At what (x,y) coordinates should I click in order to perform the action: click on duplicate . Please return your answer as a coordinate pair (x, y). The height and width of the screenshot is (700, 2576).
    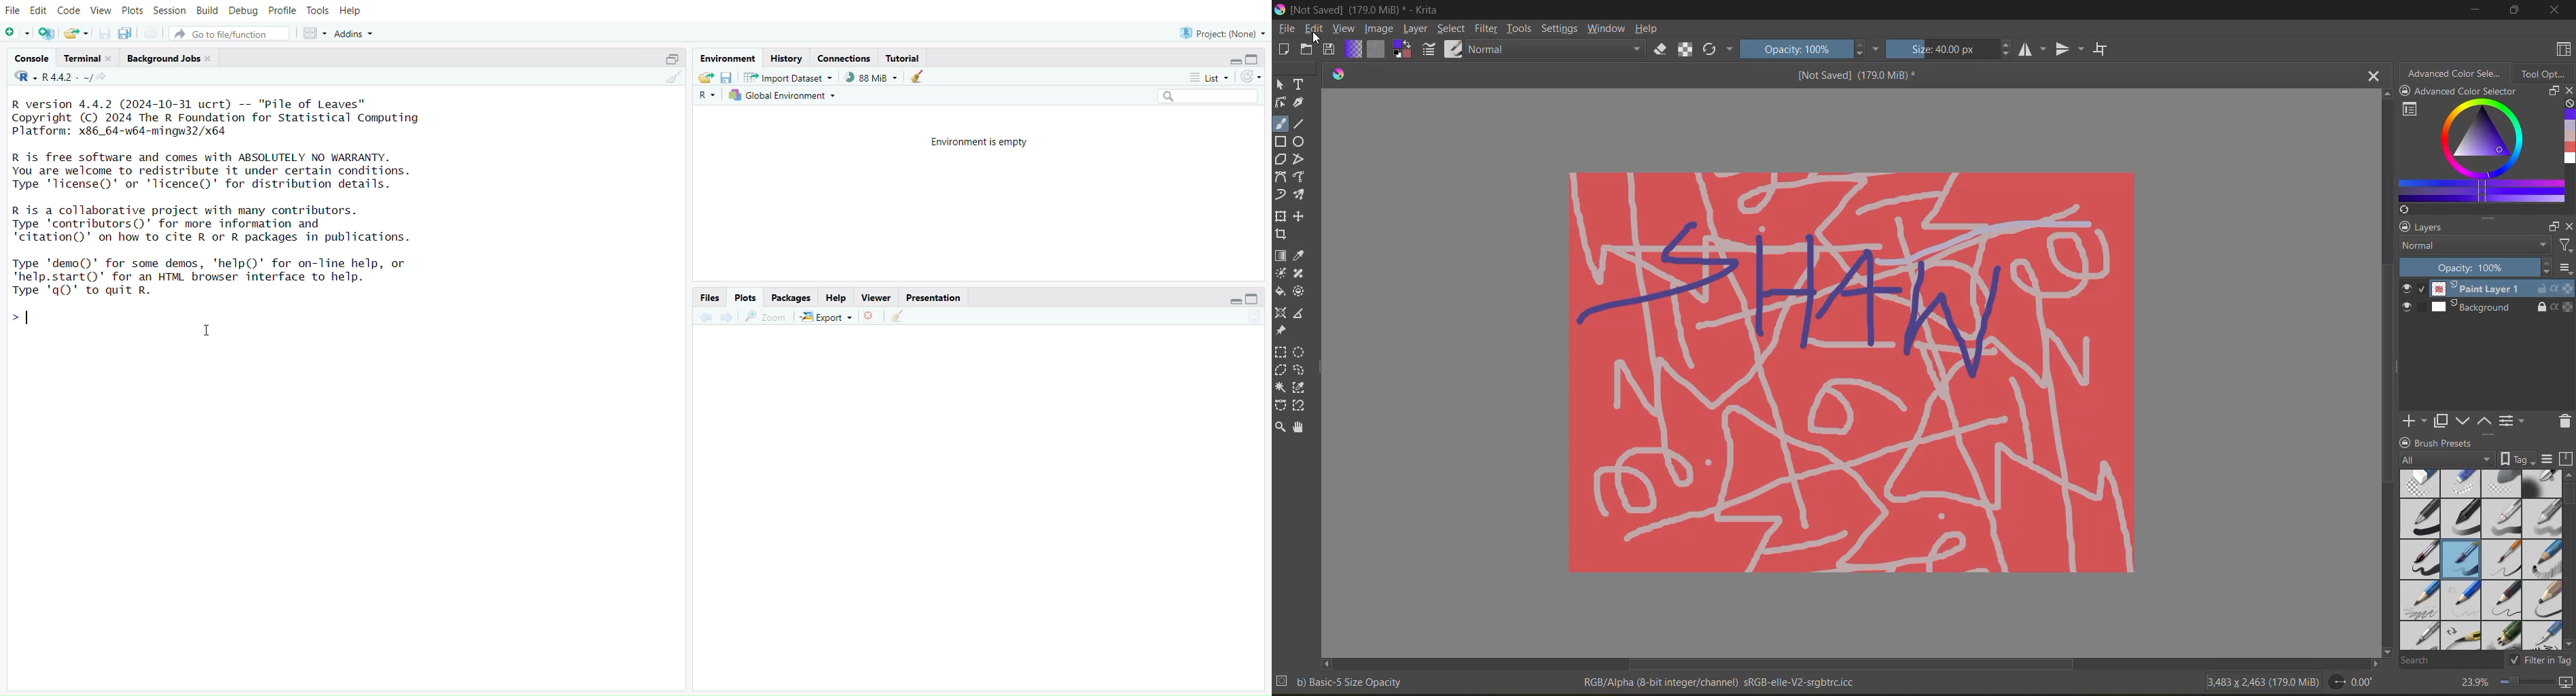
    Looking at the image, I should click on (2441, 421).